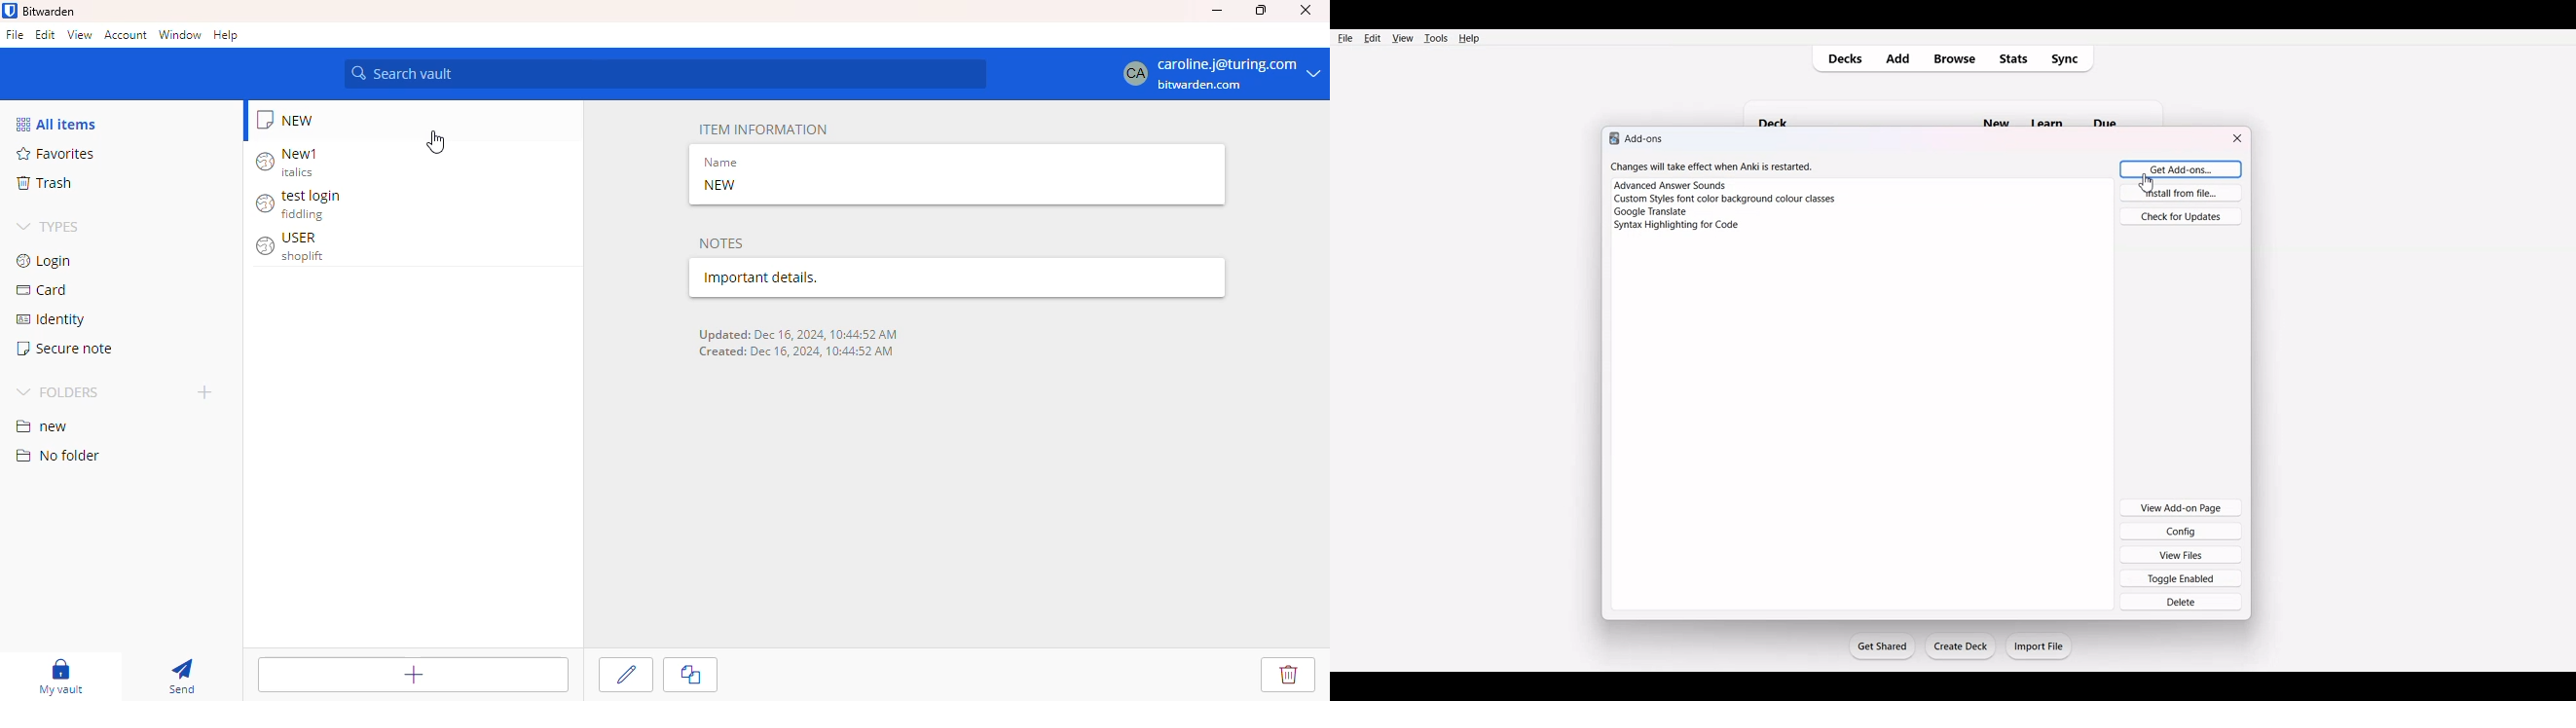 This screenshot has height=728, width=2576. I want to click on updated date & time dec 15, 2024, 10:44:52 AM, so click(798, 333).